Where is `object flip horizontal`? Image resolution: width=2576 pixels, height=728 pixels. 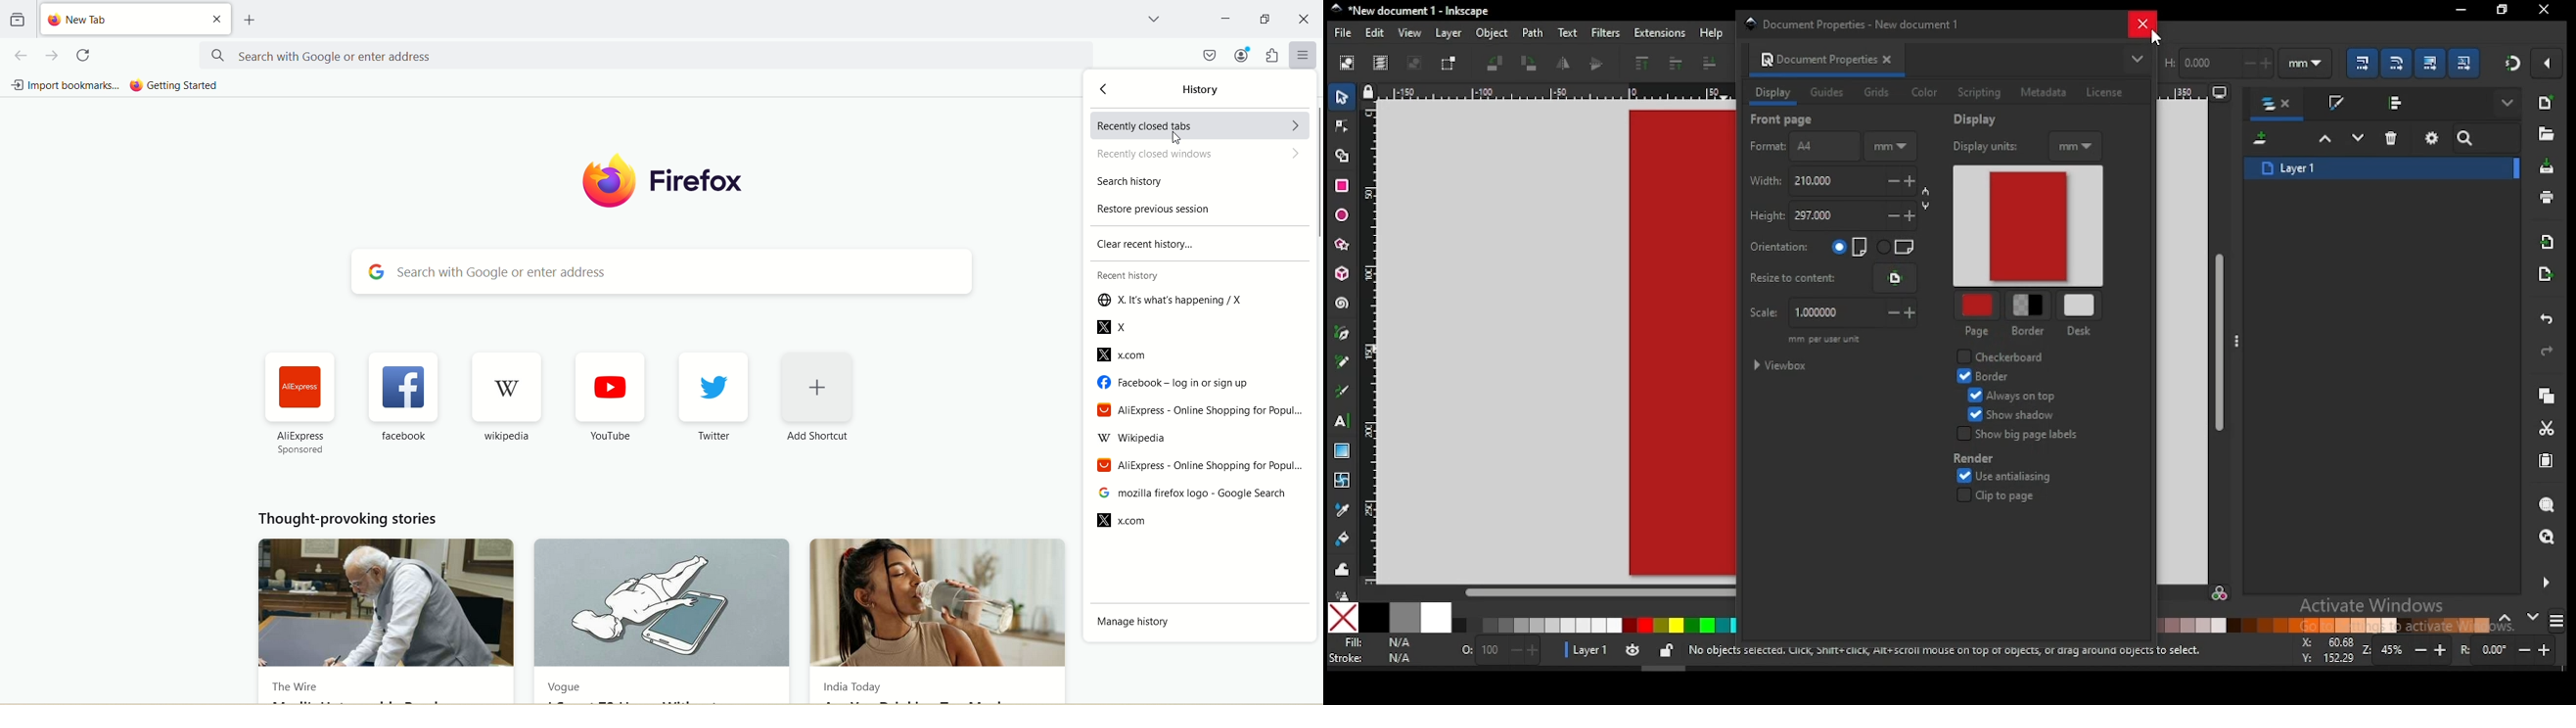 object flip horizontal is located at coordinates (1564, 64).